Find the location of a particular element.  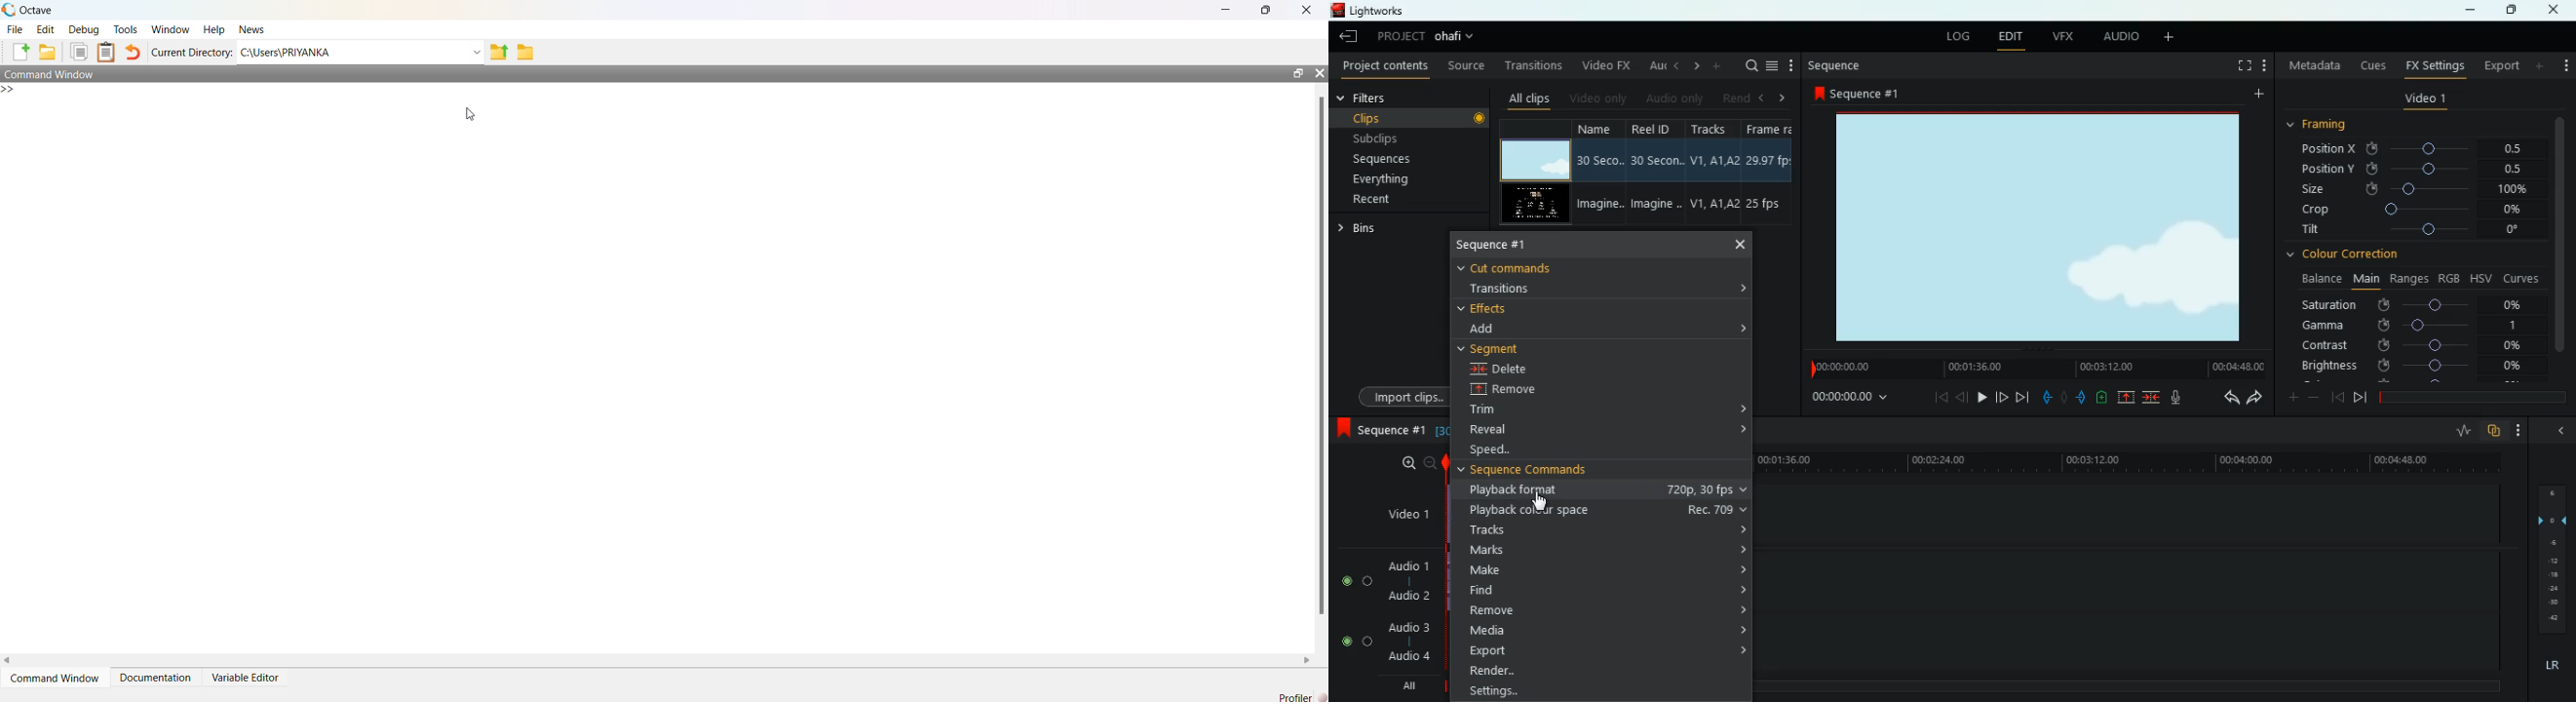

fps is located at coordinates (1766, 174).